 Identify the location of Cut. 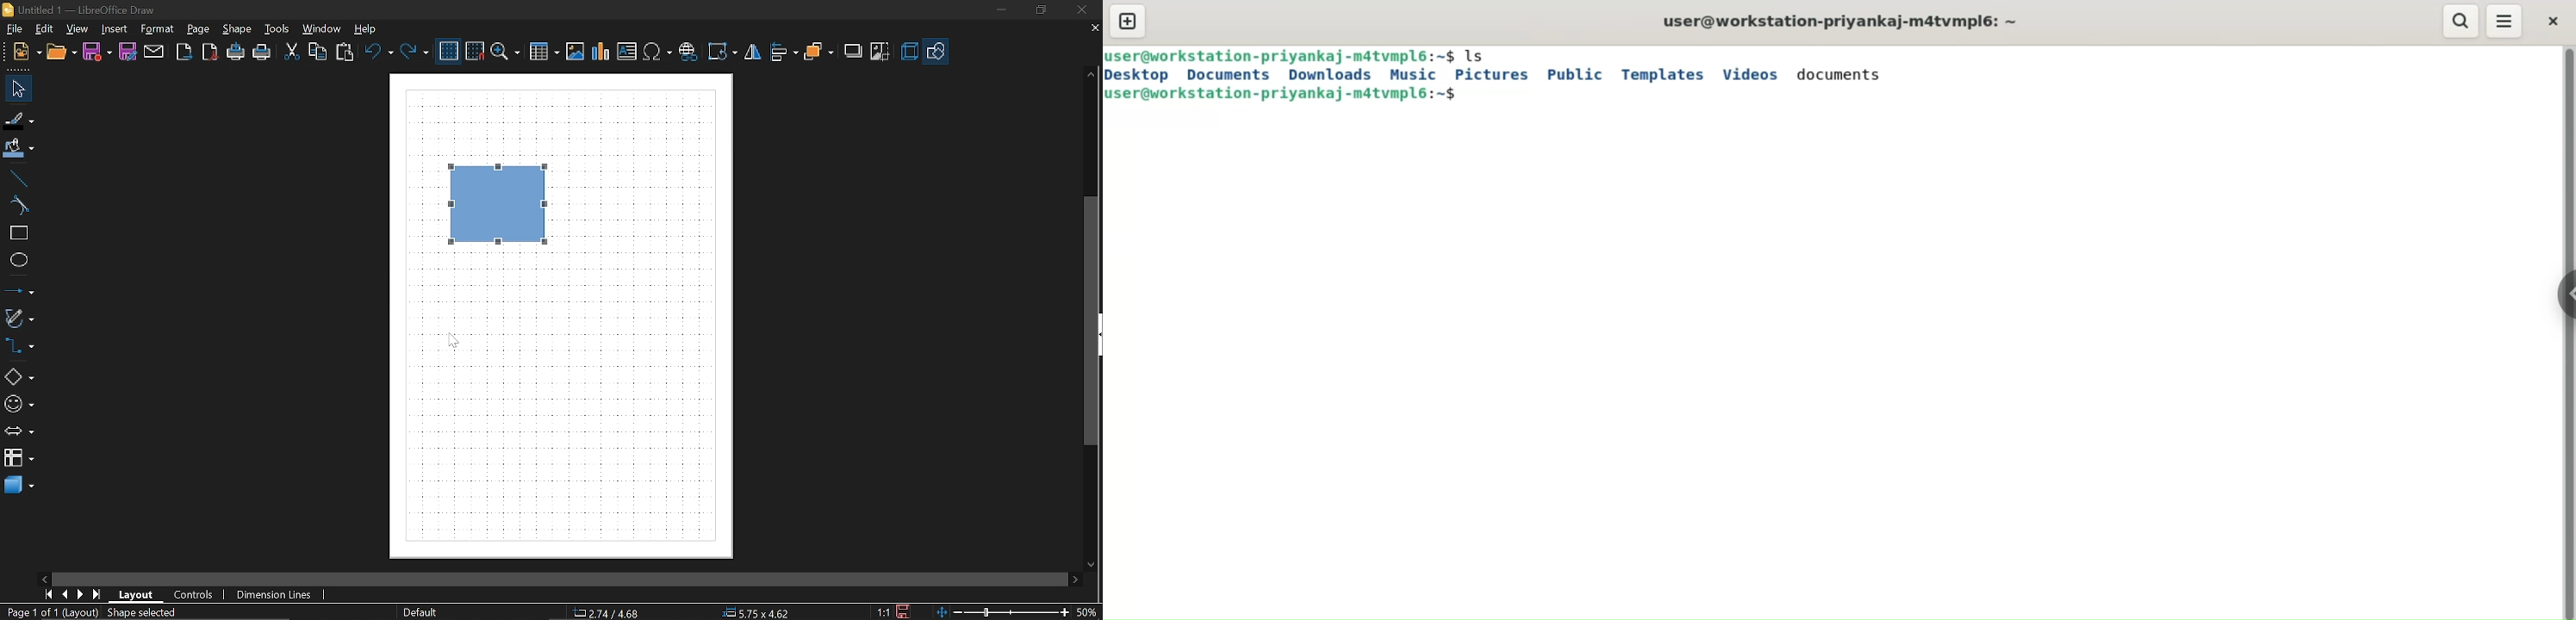
(290, 51).